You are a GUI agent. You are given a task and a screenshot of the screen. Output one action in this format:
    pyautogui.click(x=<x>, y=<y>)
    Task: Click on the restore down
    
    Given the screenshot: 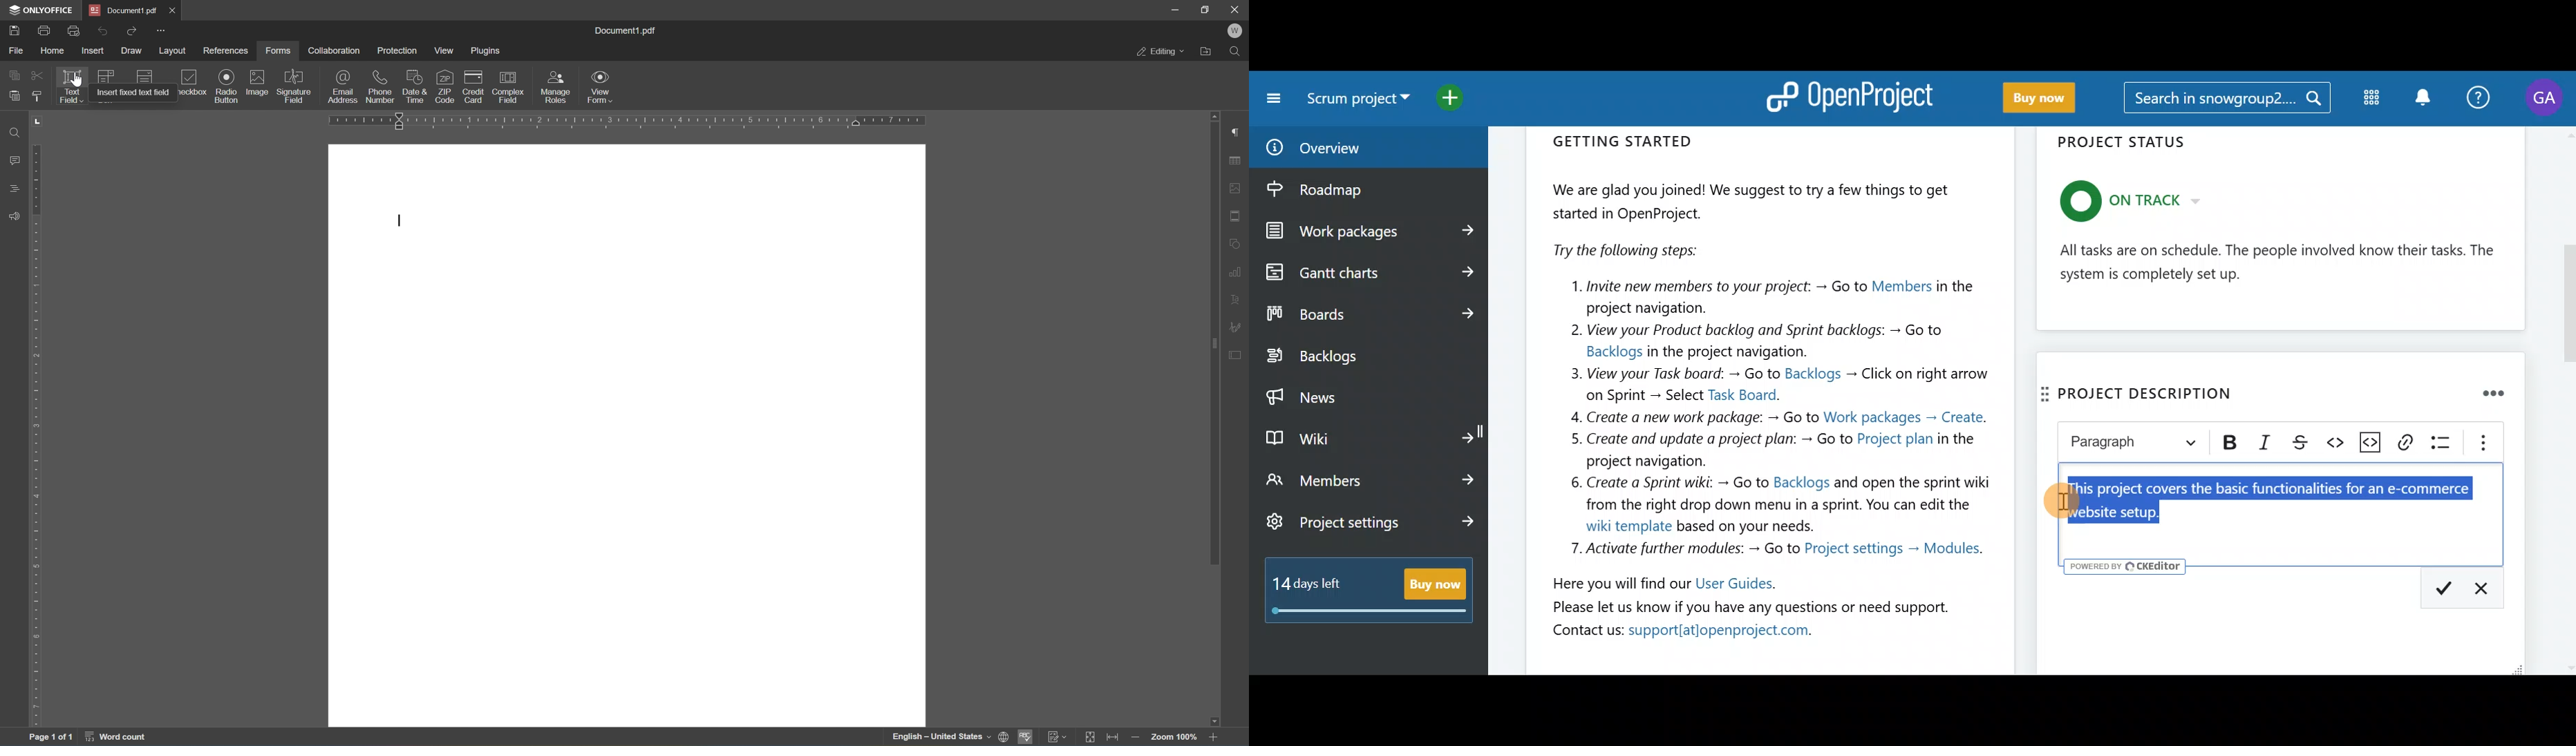 What is the action you would take?
    pyautogui.click(x=1204, y=10)
    